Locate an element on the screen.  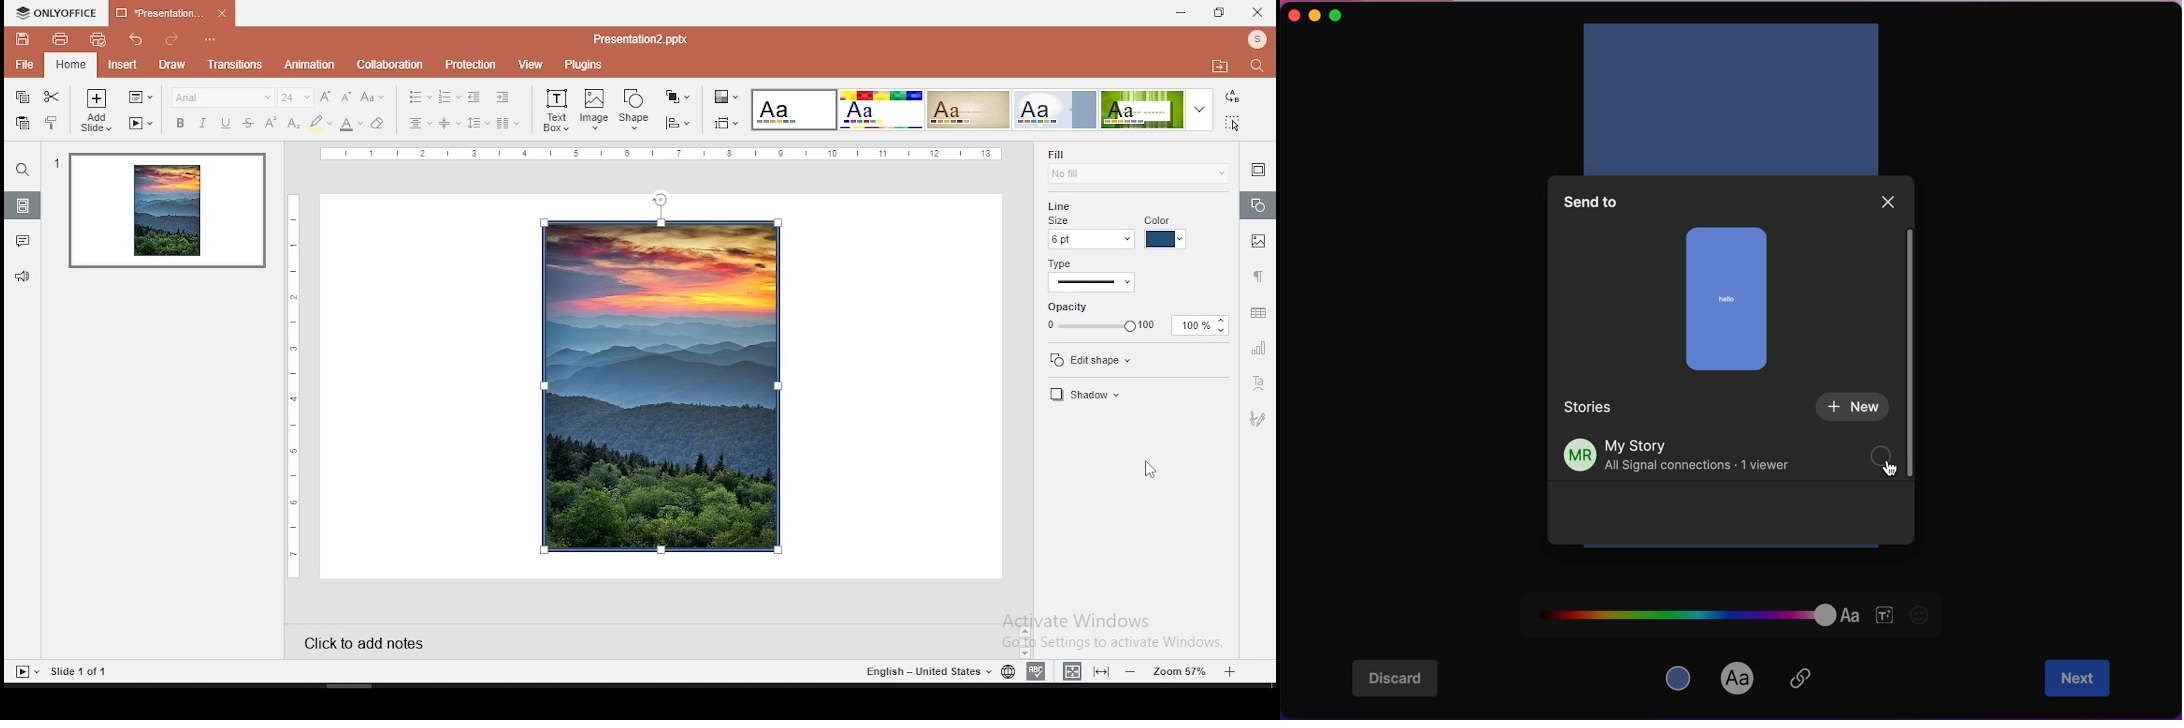
image settings is located at coordinates (1257, 241).